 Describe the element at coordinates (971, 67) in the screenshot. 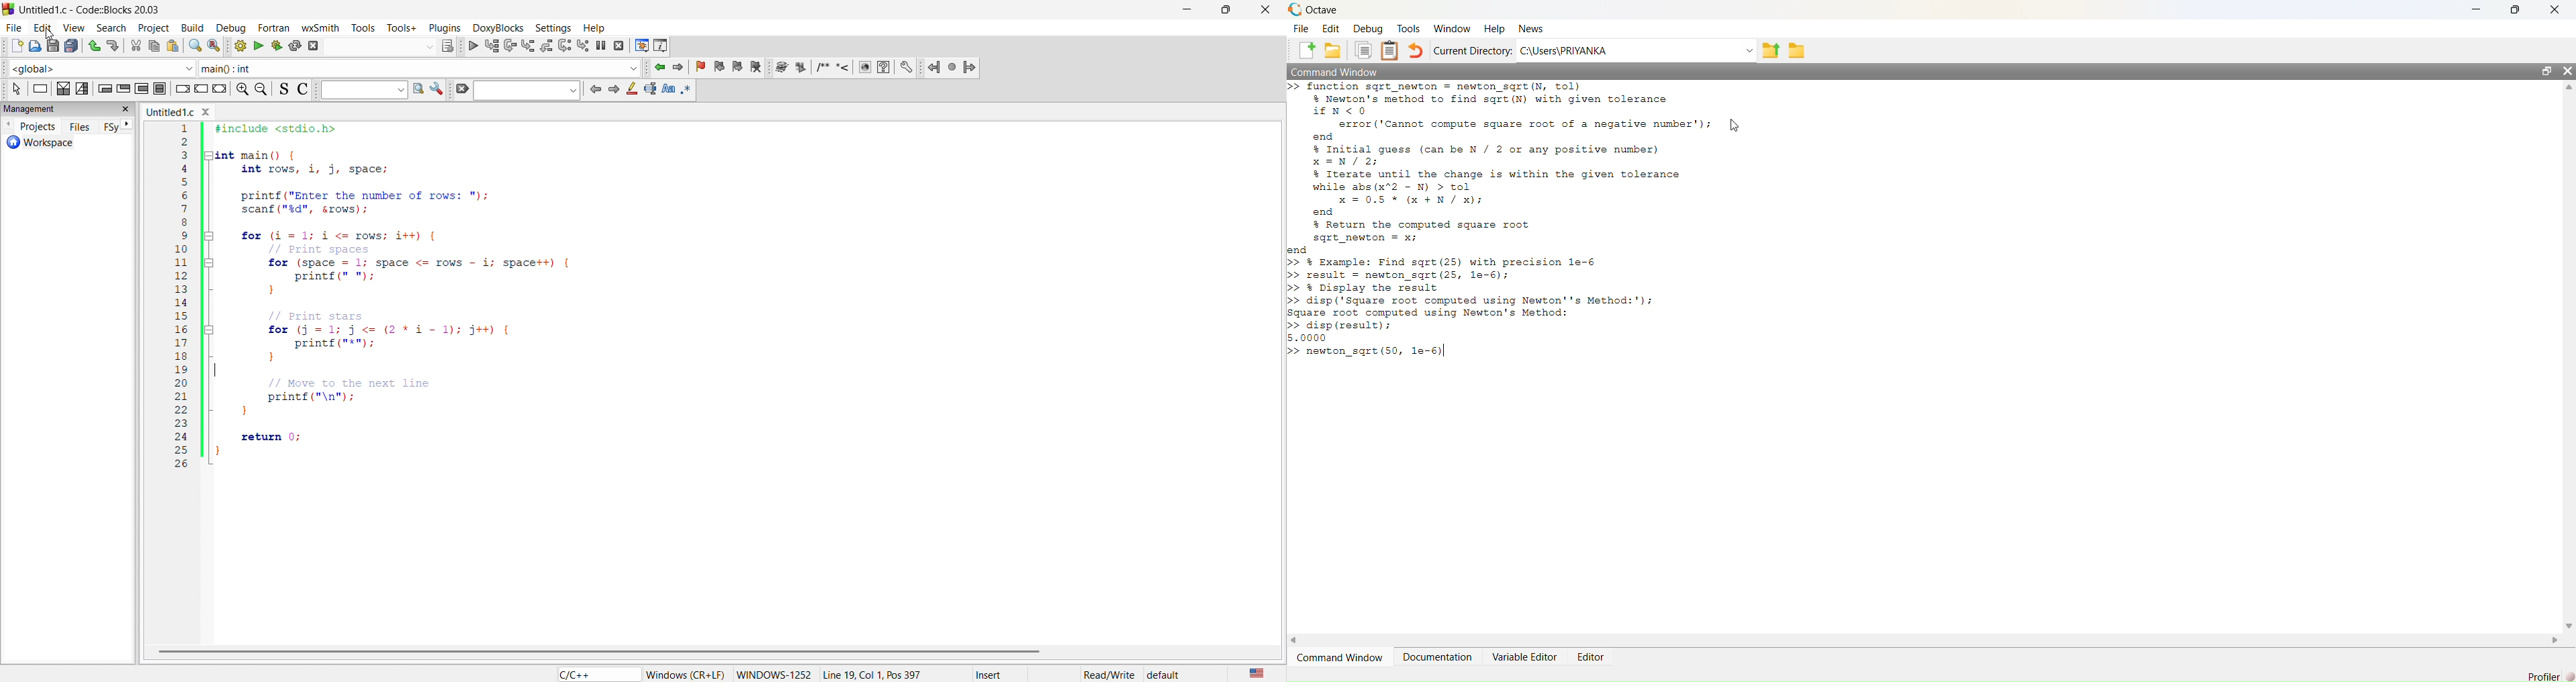

I see `jump forward` at that location.